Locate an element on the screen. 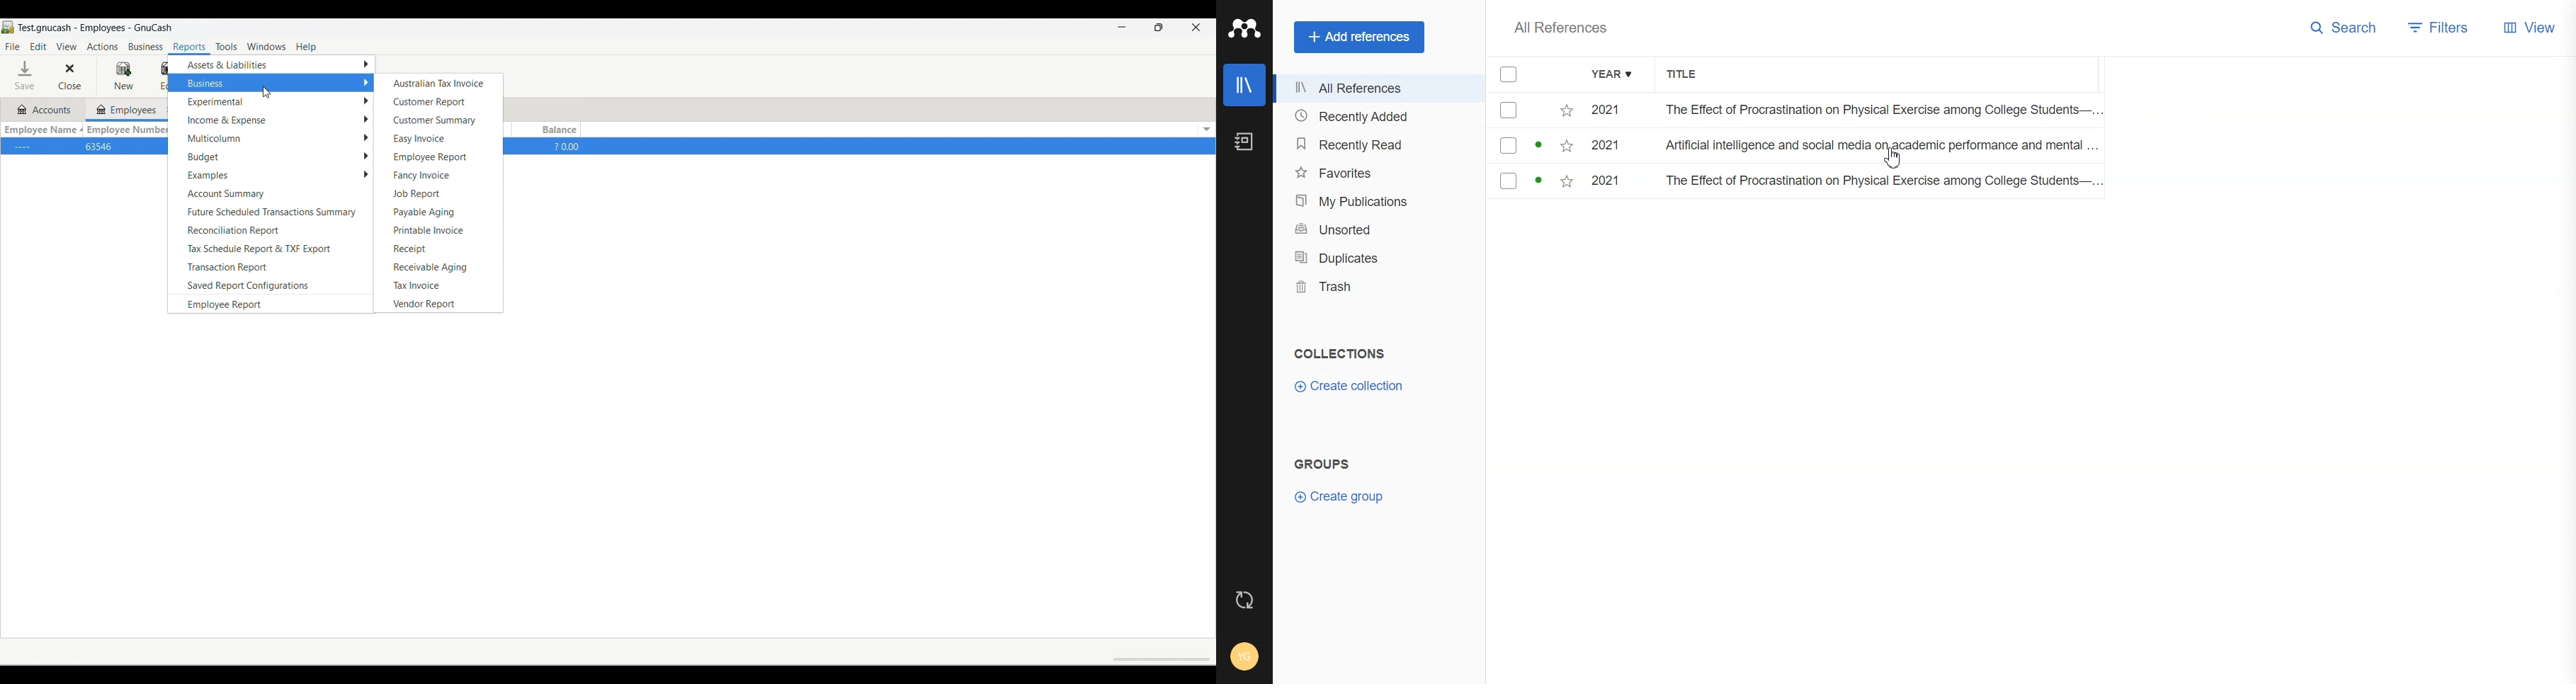 The image size is (2576, 700). 2021 is located at coordinates (1611, 148).